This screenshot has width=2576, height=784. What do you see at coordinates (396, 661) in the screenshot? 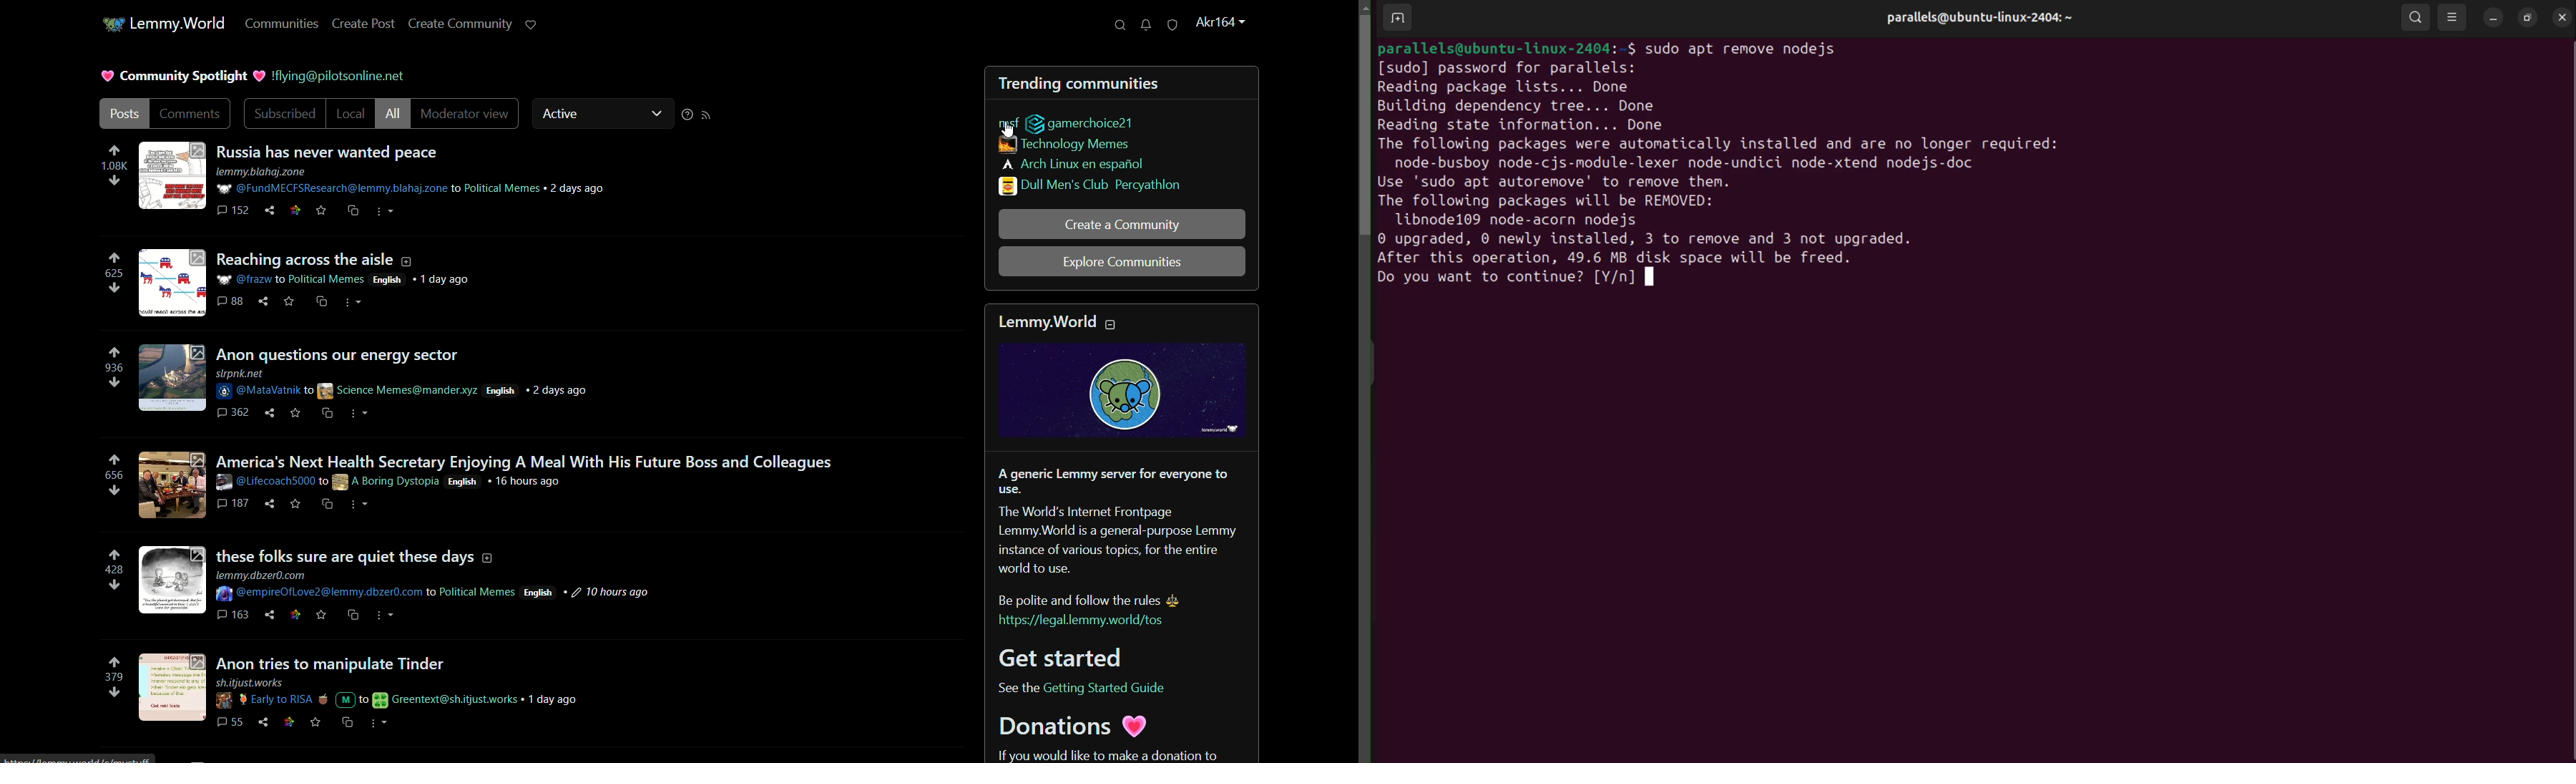
I see `post-6` at bounding box center [396, 661].